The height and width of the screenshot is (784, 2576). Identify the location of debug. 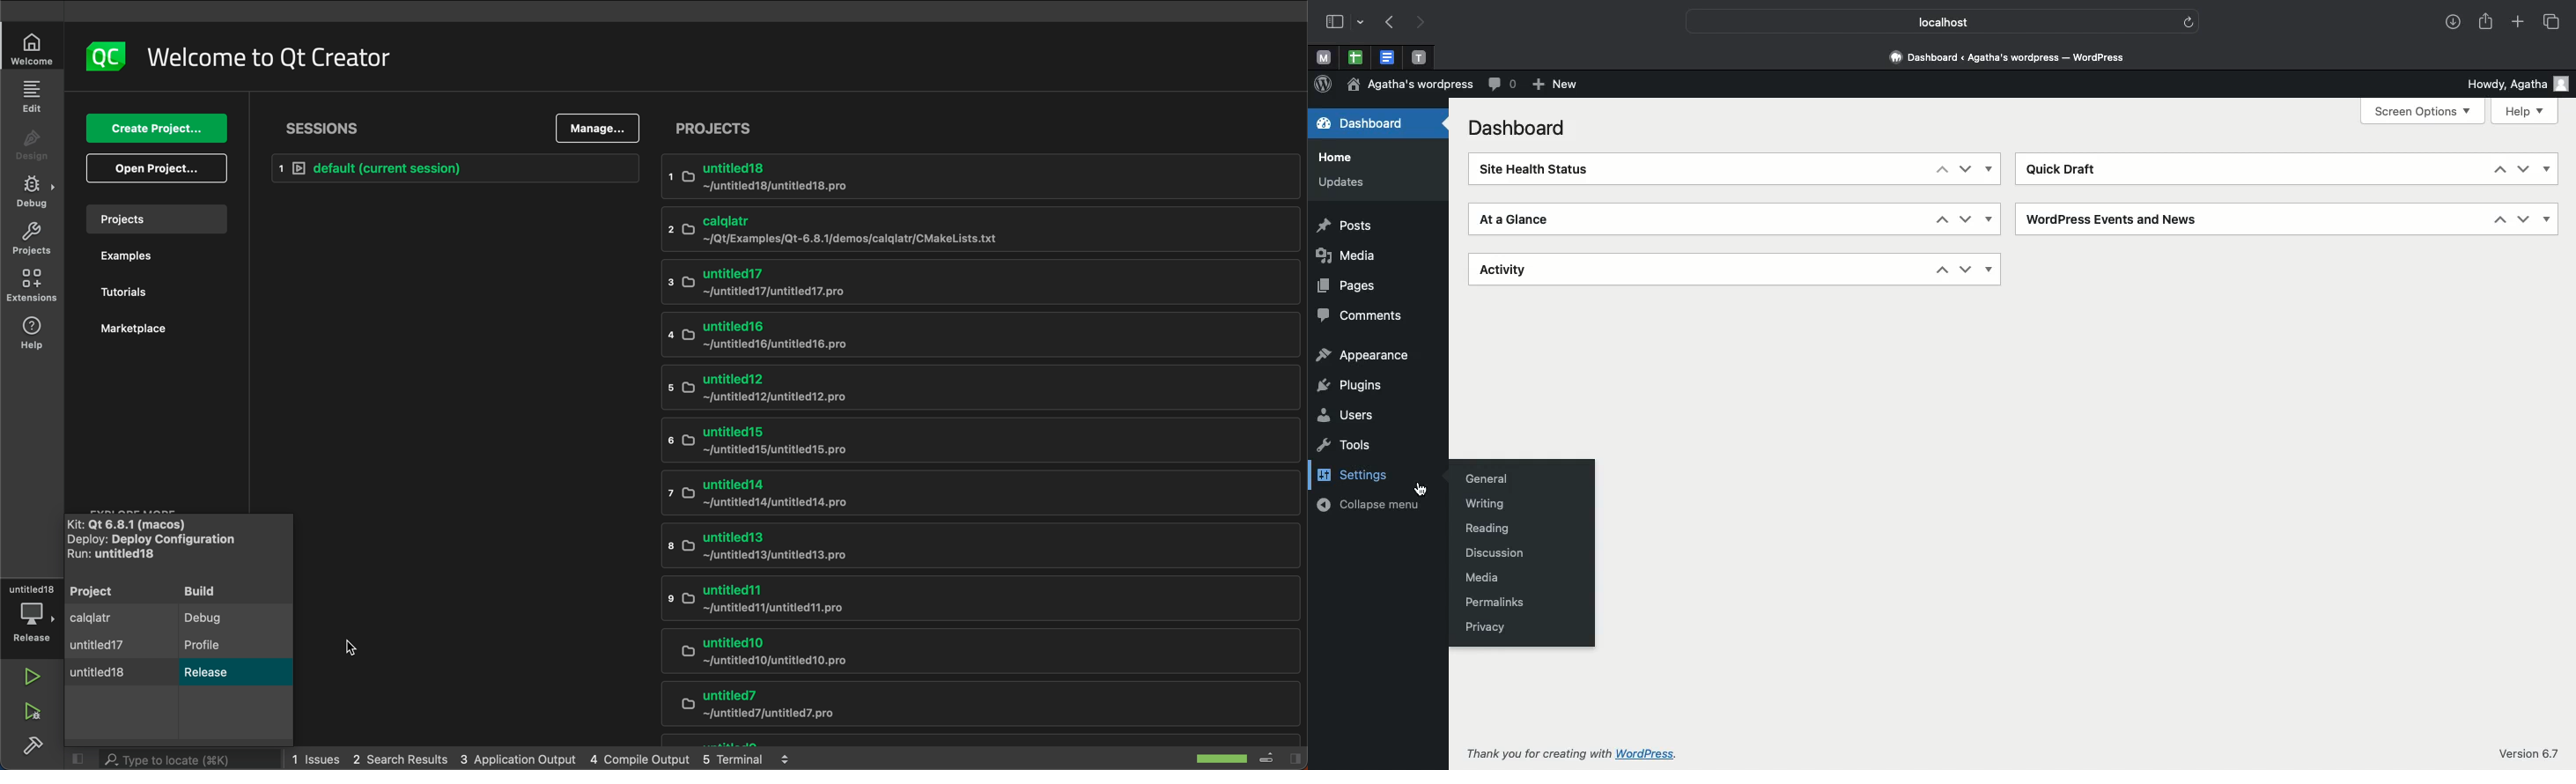
(35, 194).